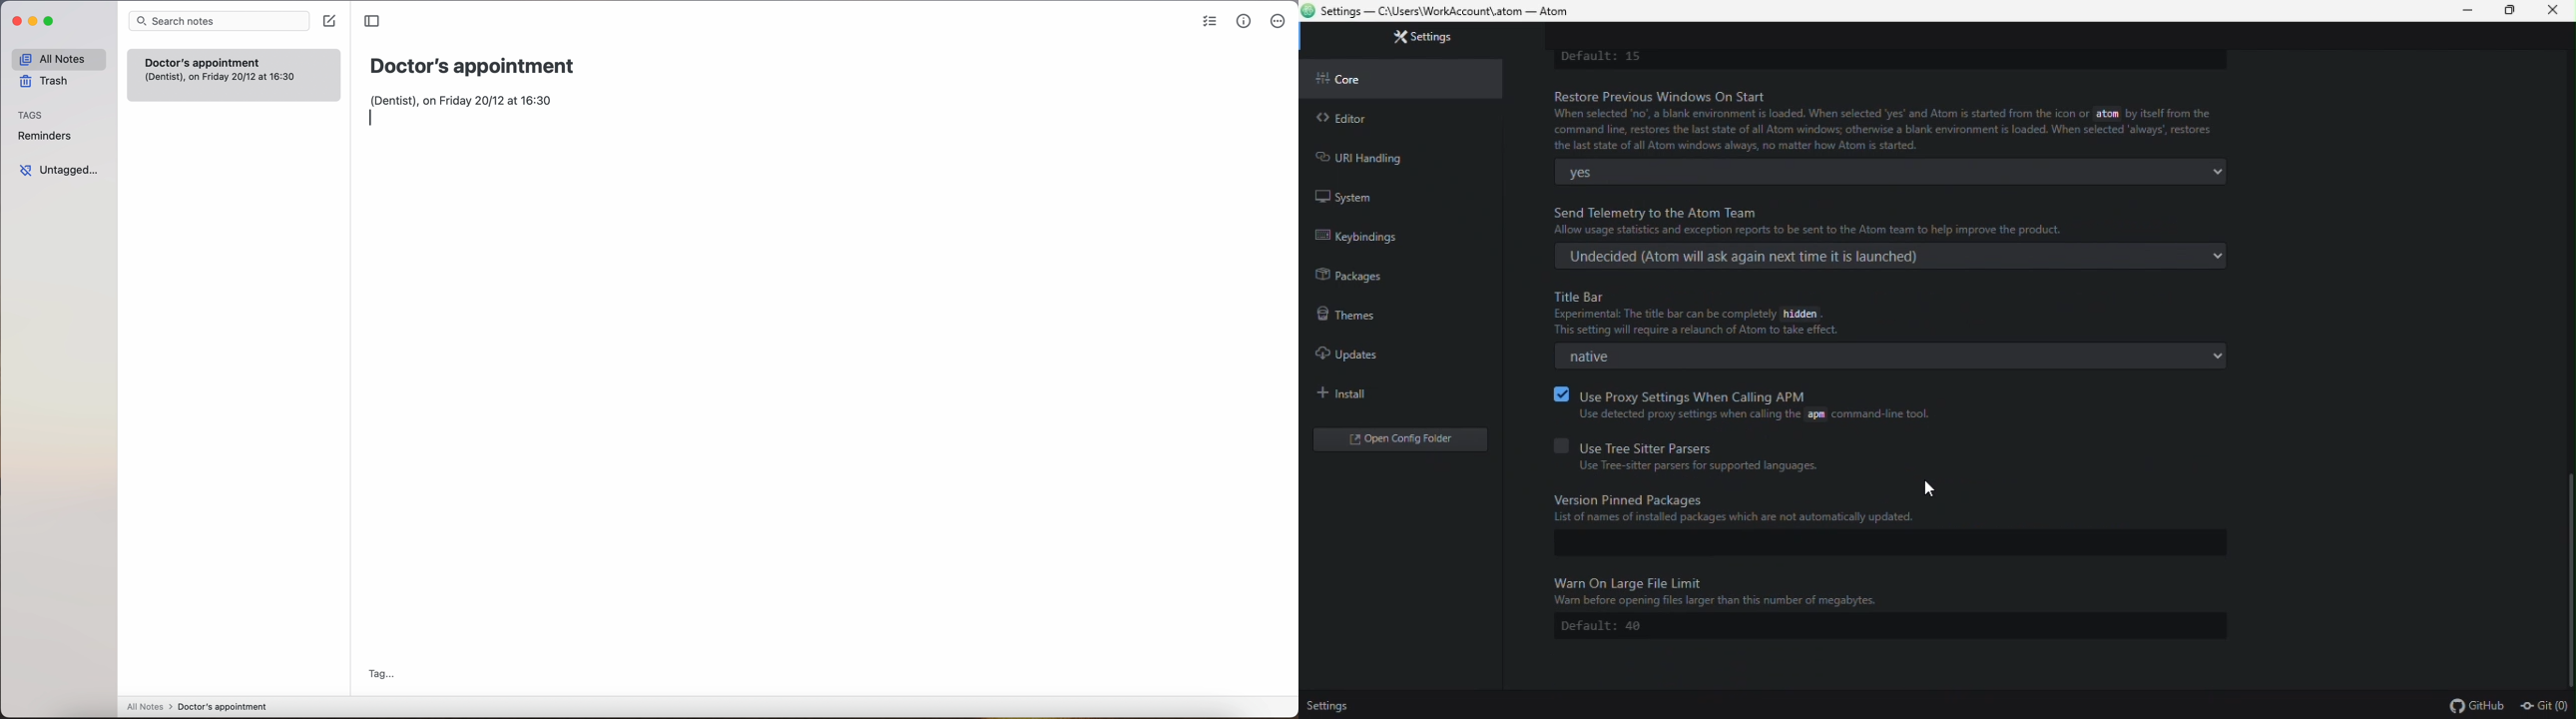 Image resolution: width=2576 pixels, height=728 pixels. What do you see at coordinates (1343, 195) in the screenshot?
I see `system` at bounding box center [1343, 195].